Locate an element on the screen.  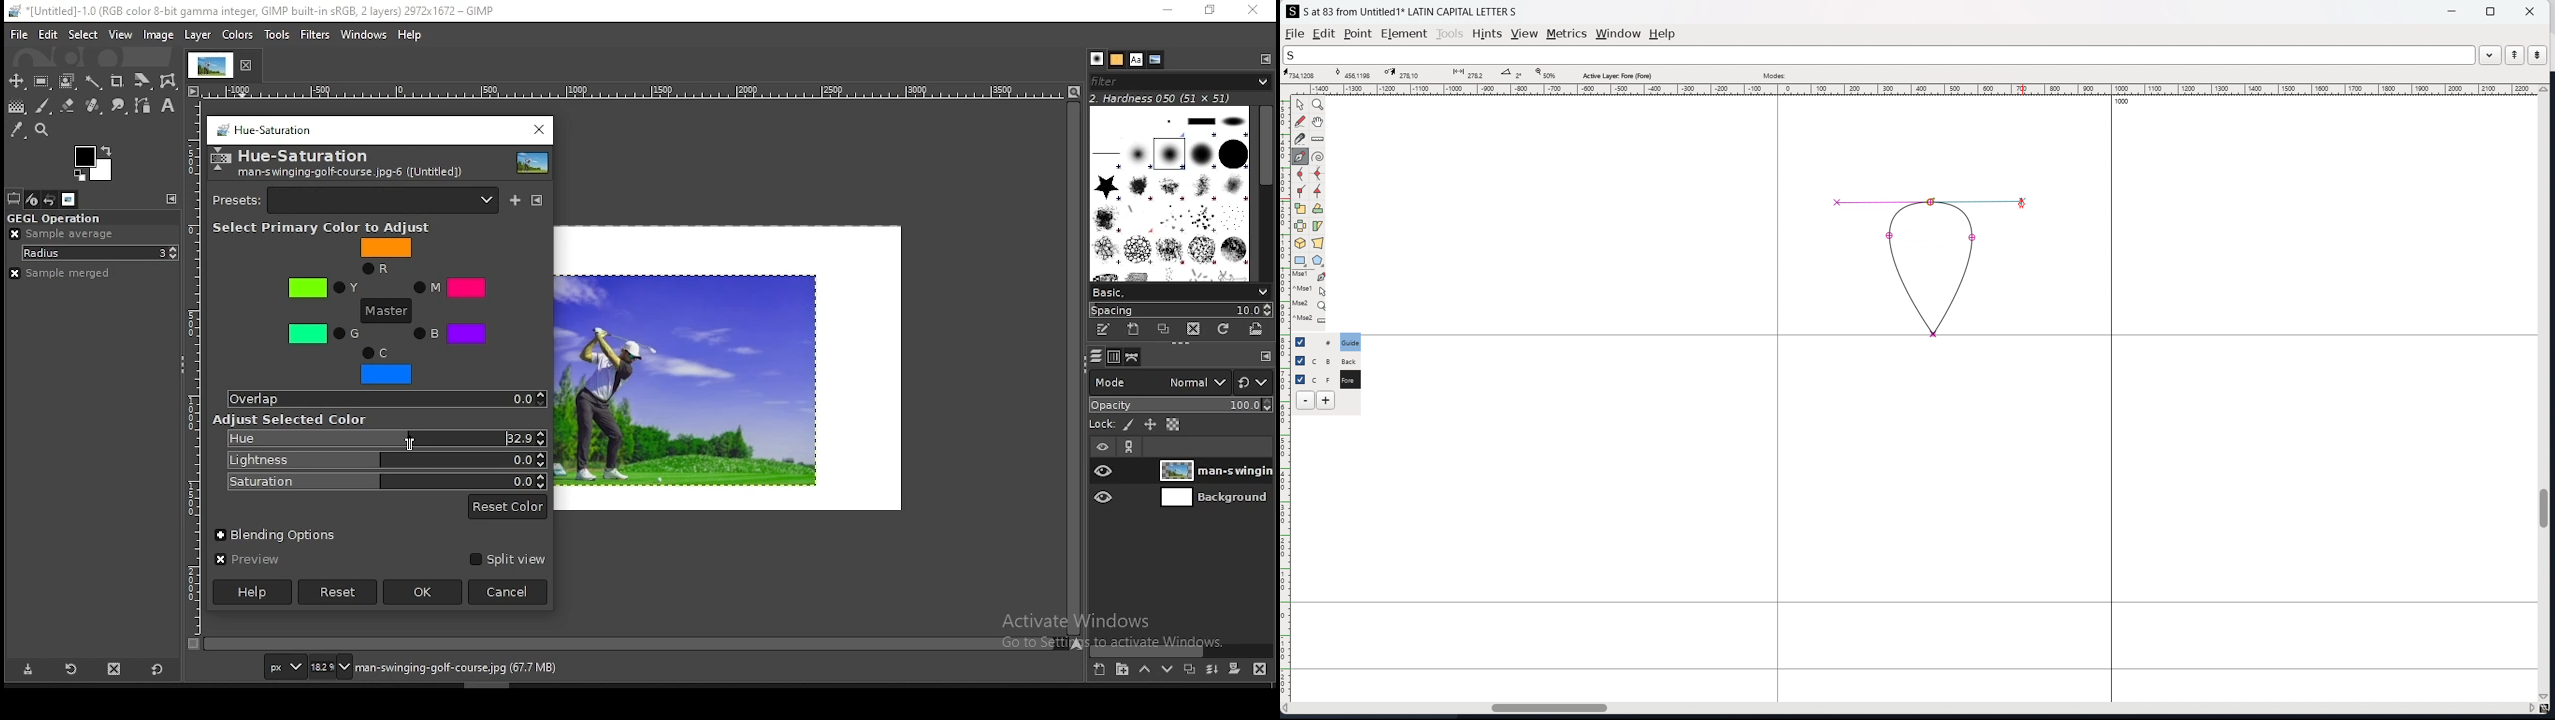
radius is located at coordinates (100, 253).